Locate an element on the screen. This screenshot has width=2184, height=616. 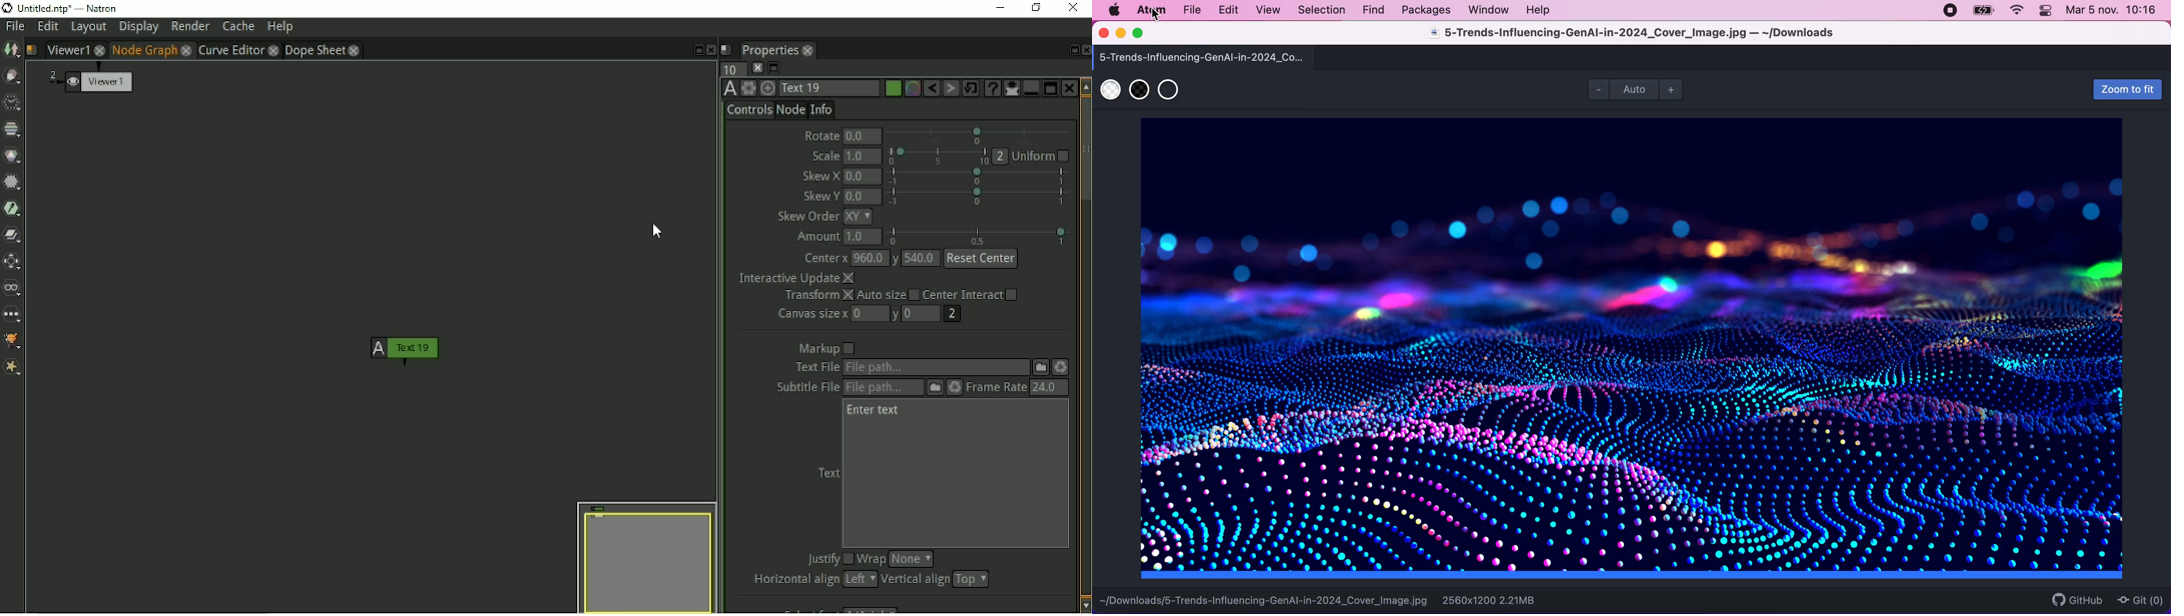
selection bar is located at coordinates (980, 235).